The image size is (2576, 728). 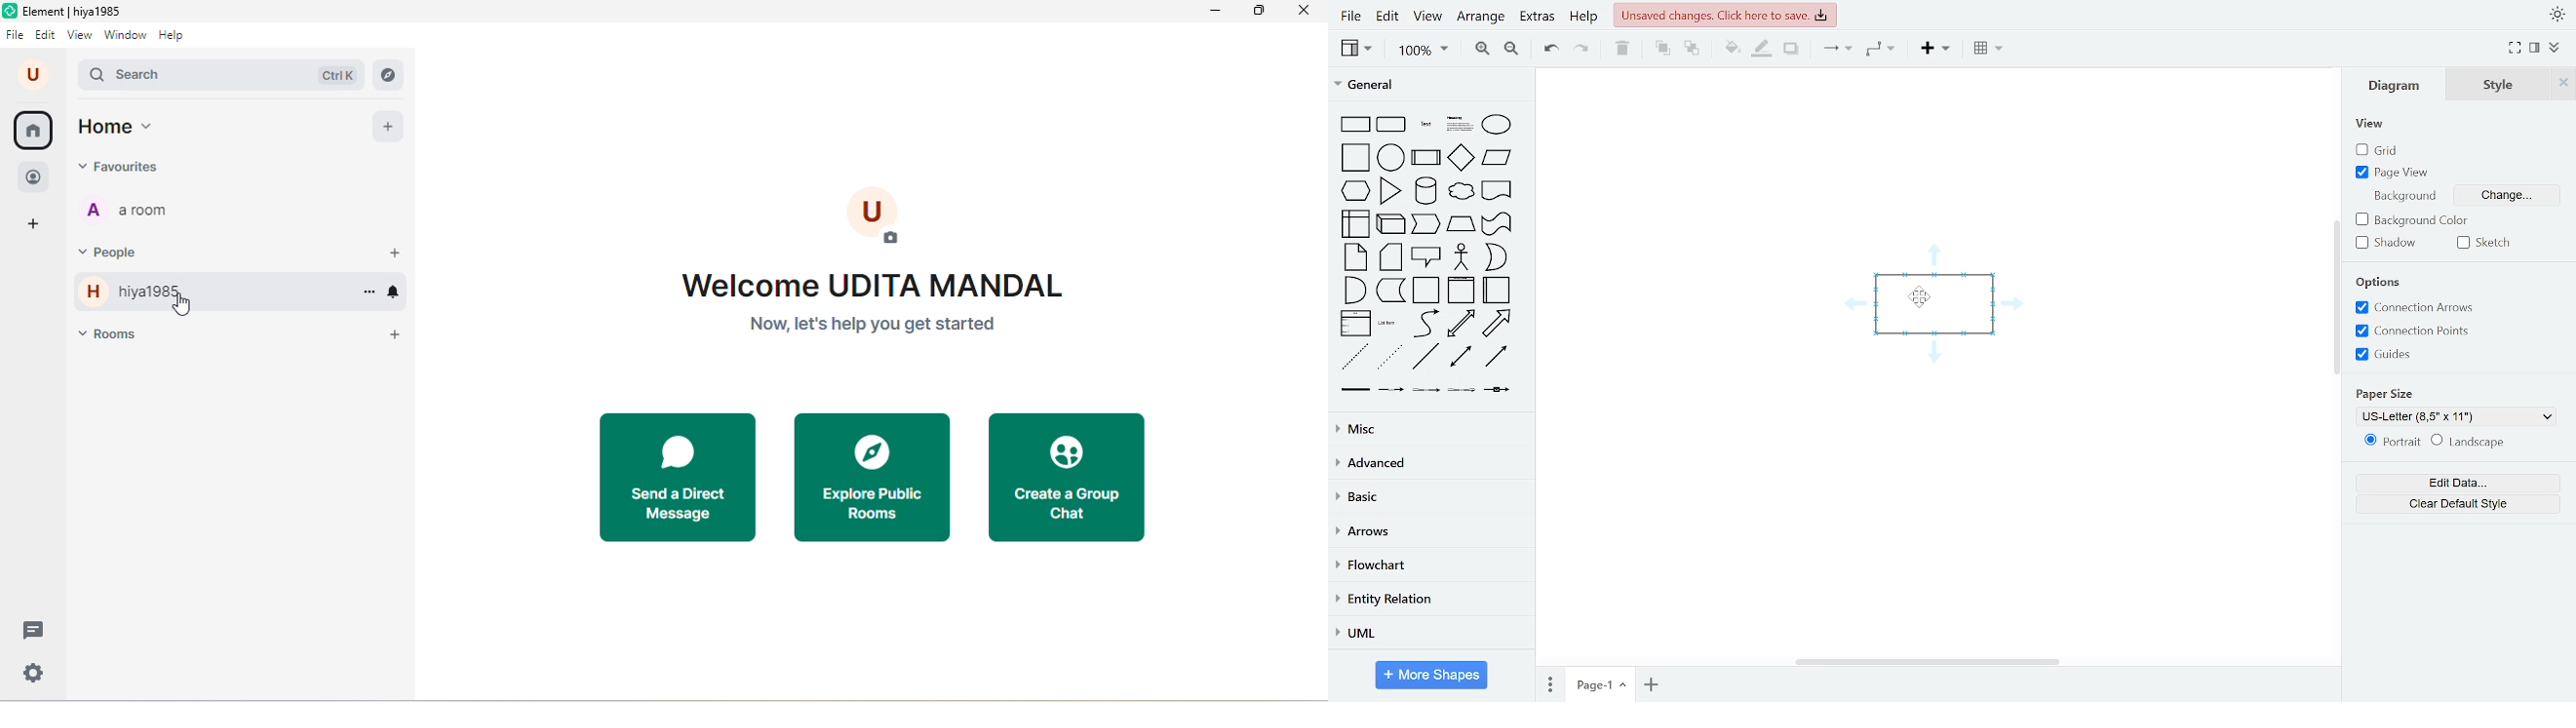 What do you see at coordinates (2453, 417) in the screenshot?
I see `US-Letter (8,5" x 11")` at bounding box center [2453, 417].